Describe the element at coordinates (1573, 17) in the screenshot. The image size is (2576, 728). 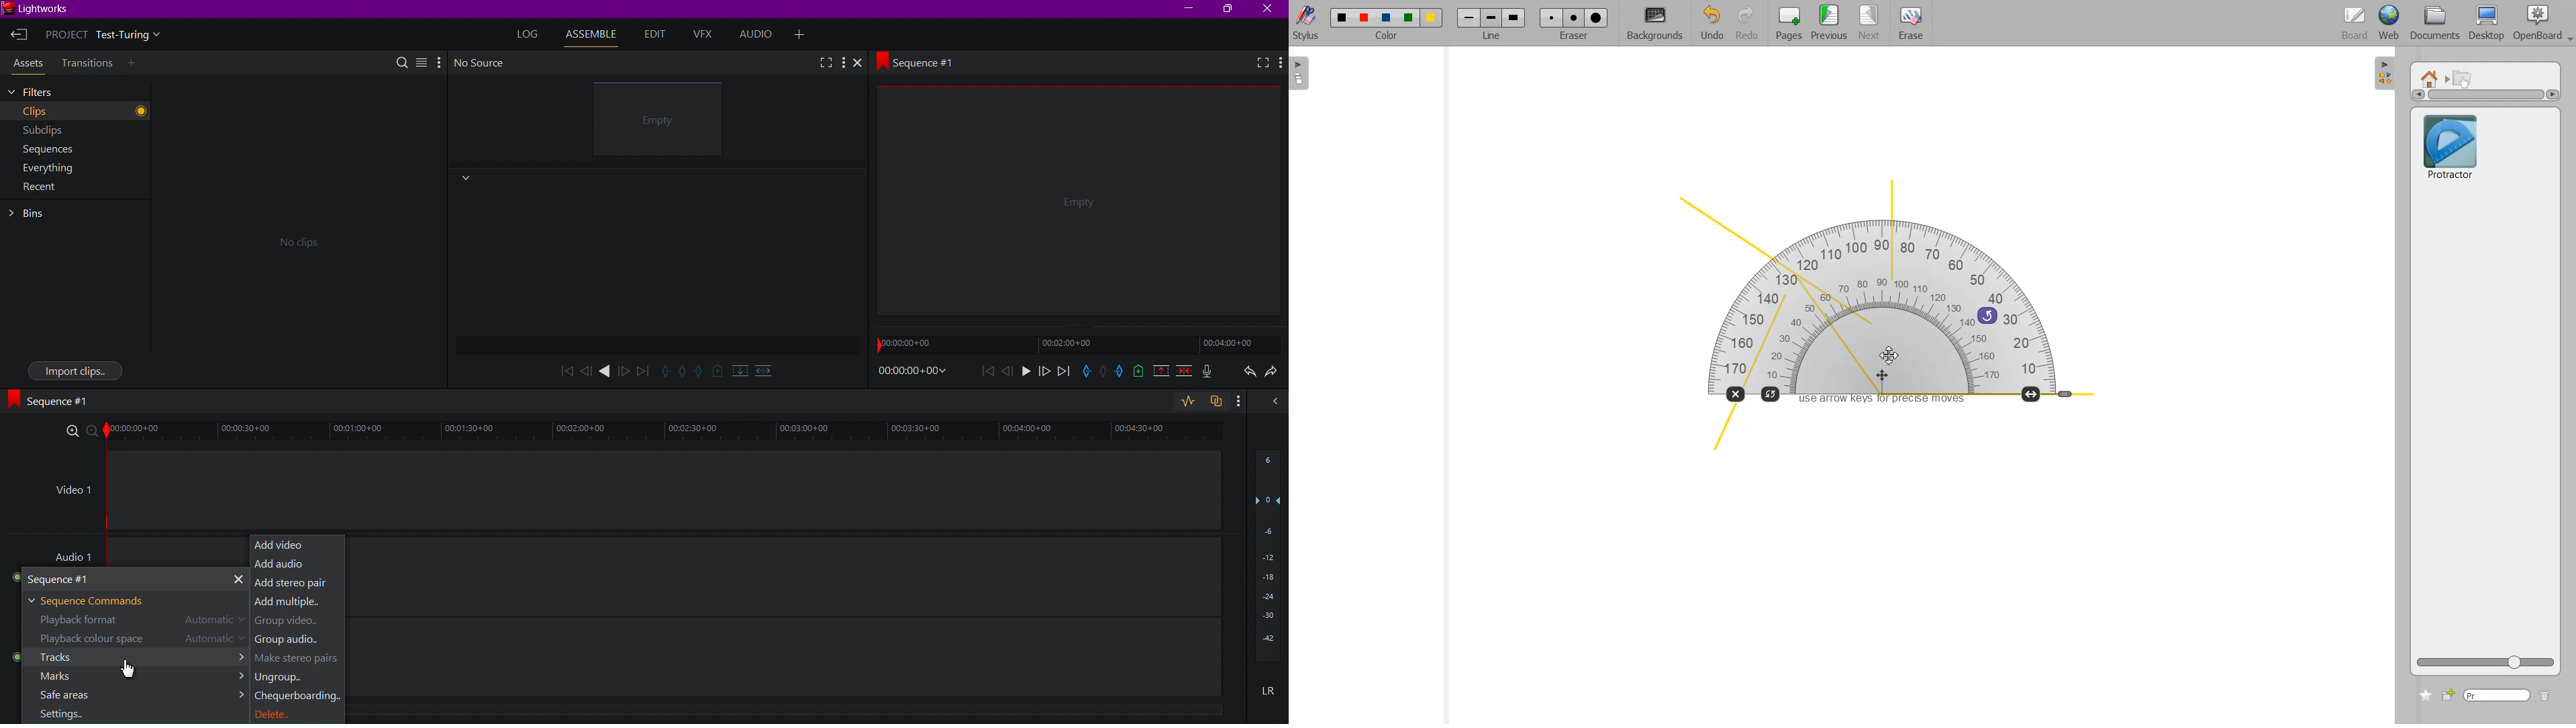
I see `Erase` at that location.